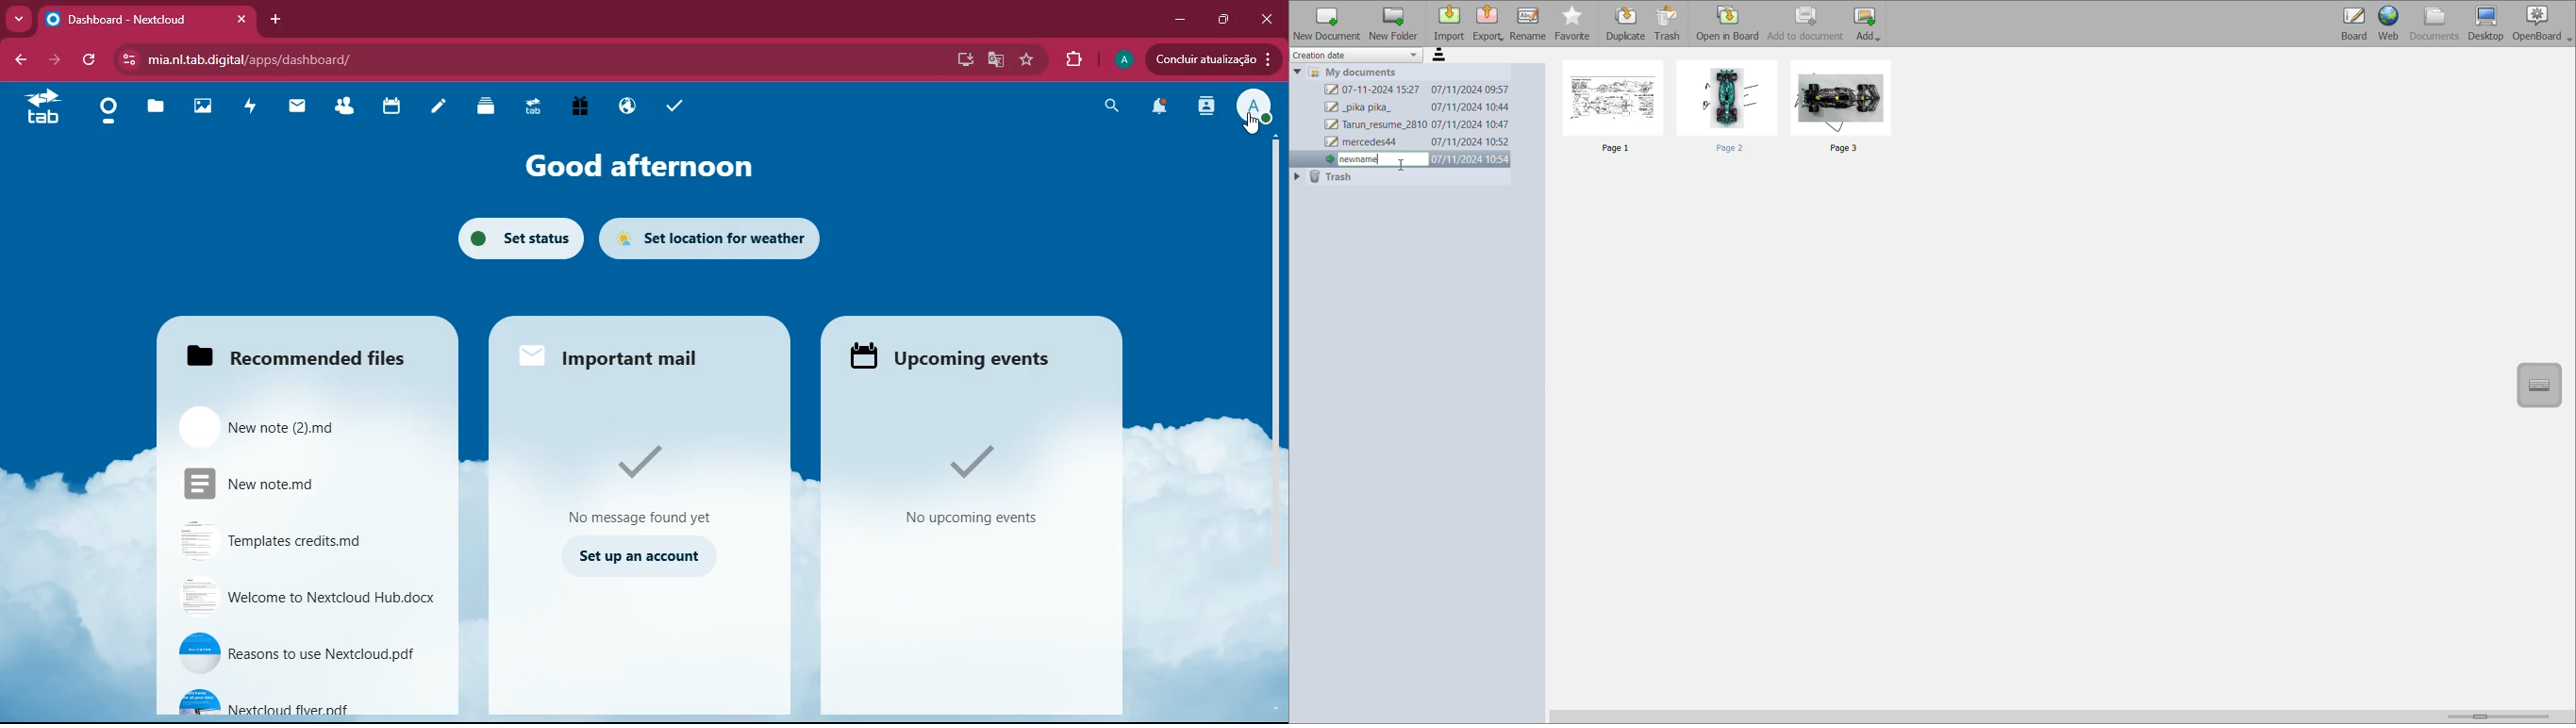 This screenshot has height=728, width=2576. I want to click on minimize, so click(1179, 20).